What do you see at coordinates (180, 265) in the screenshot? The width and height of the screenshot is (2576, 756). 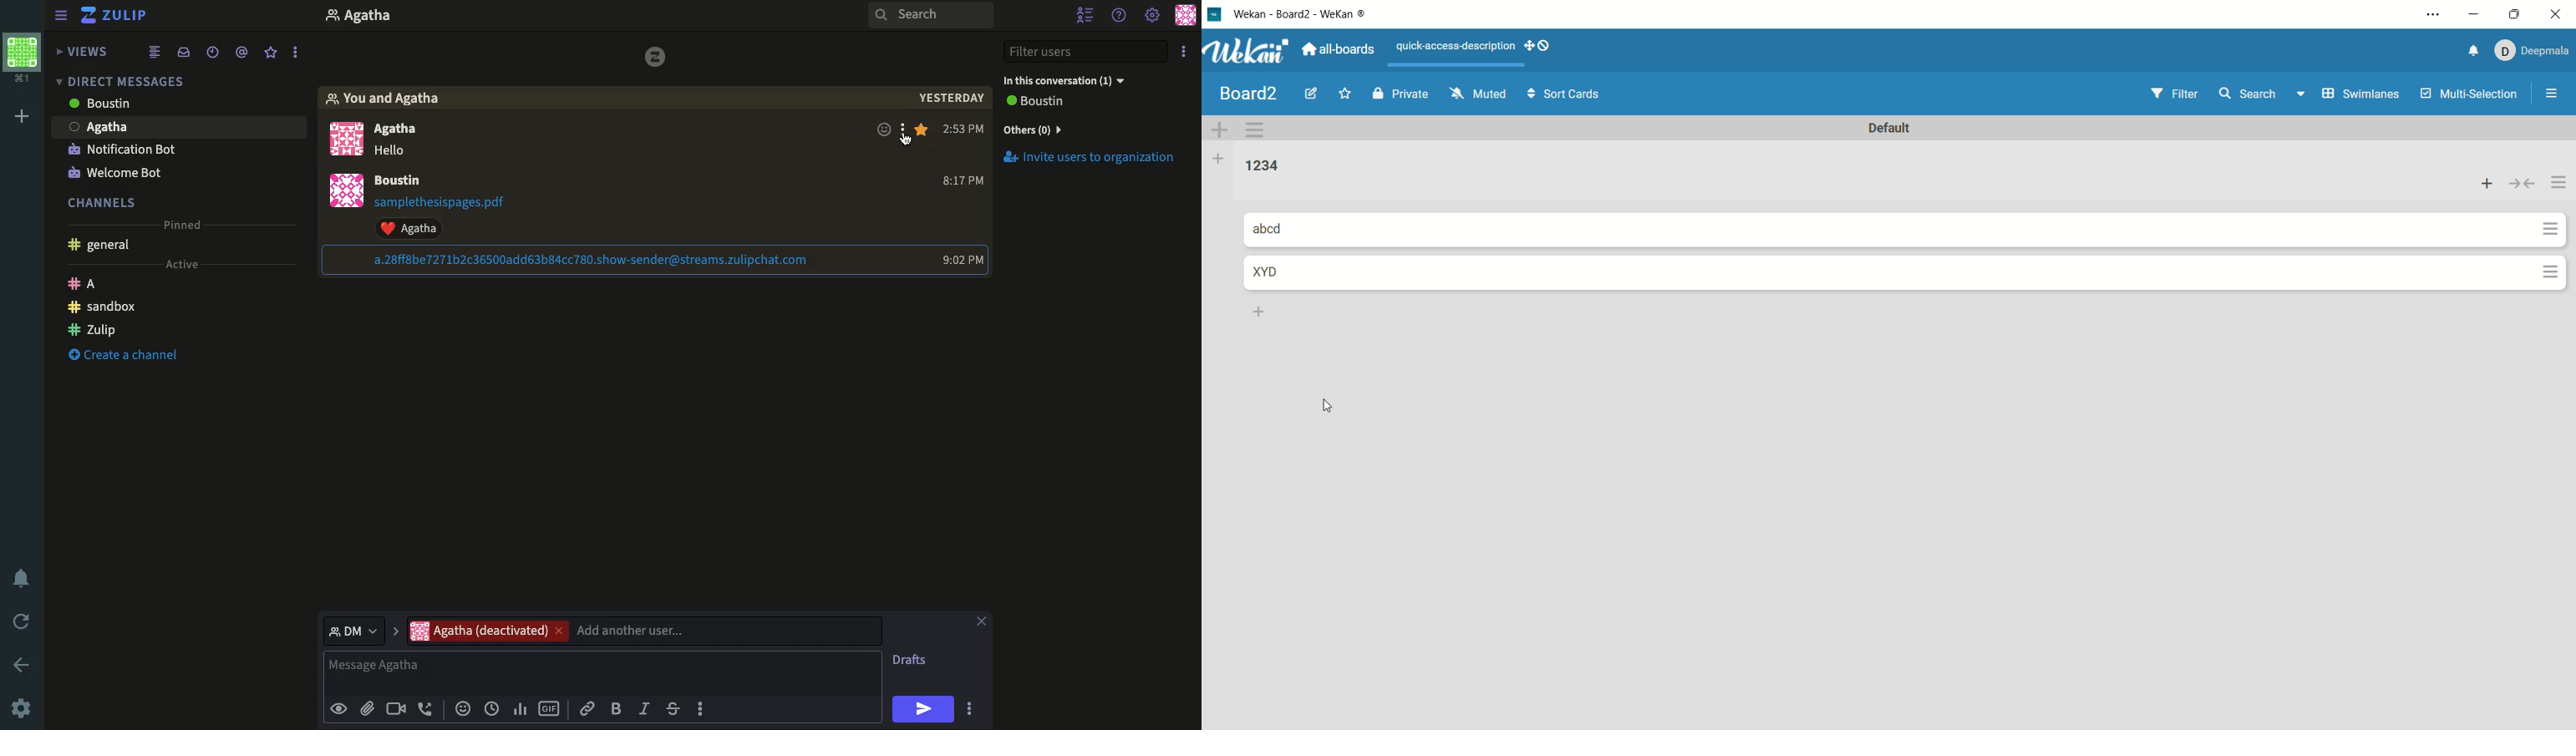 I see `Active` at bounding box center [180, 265].